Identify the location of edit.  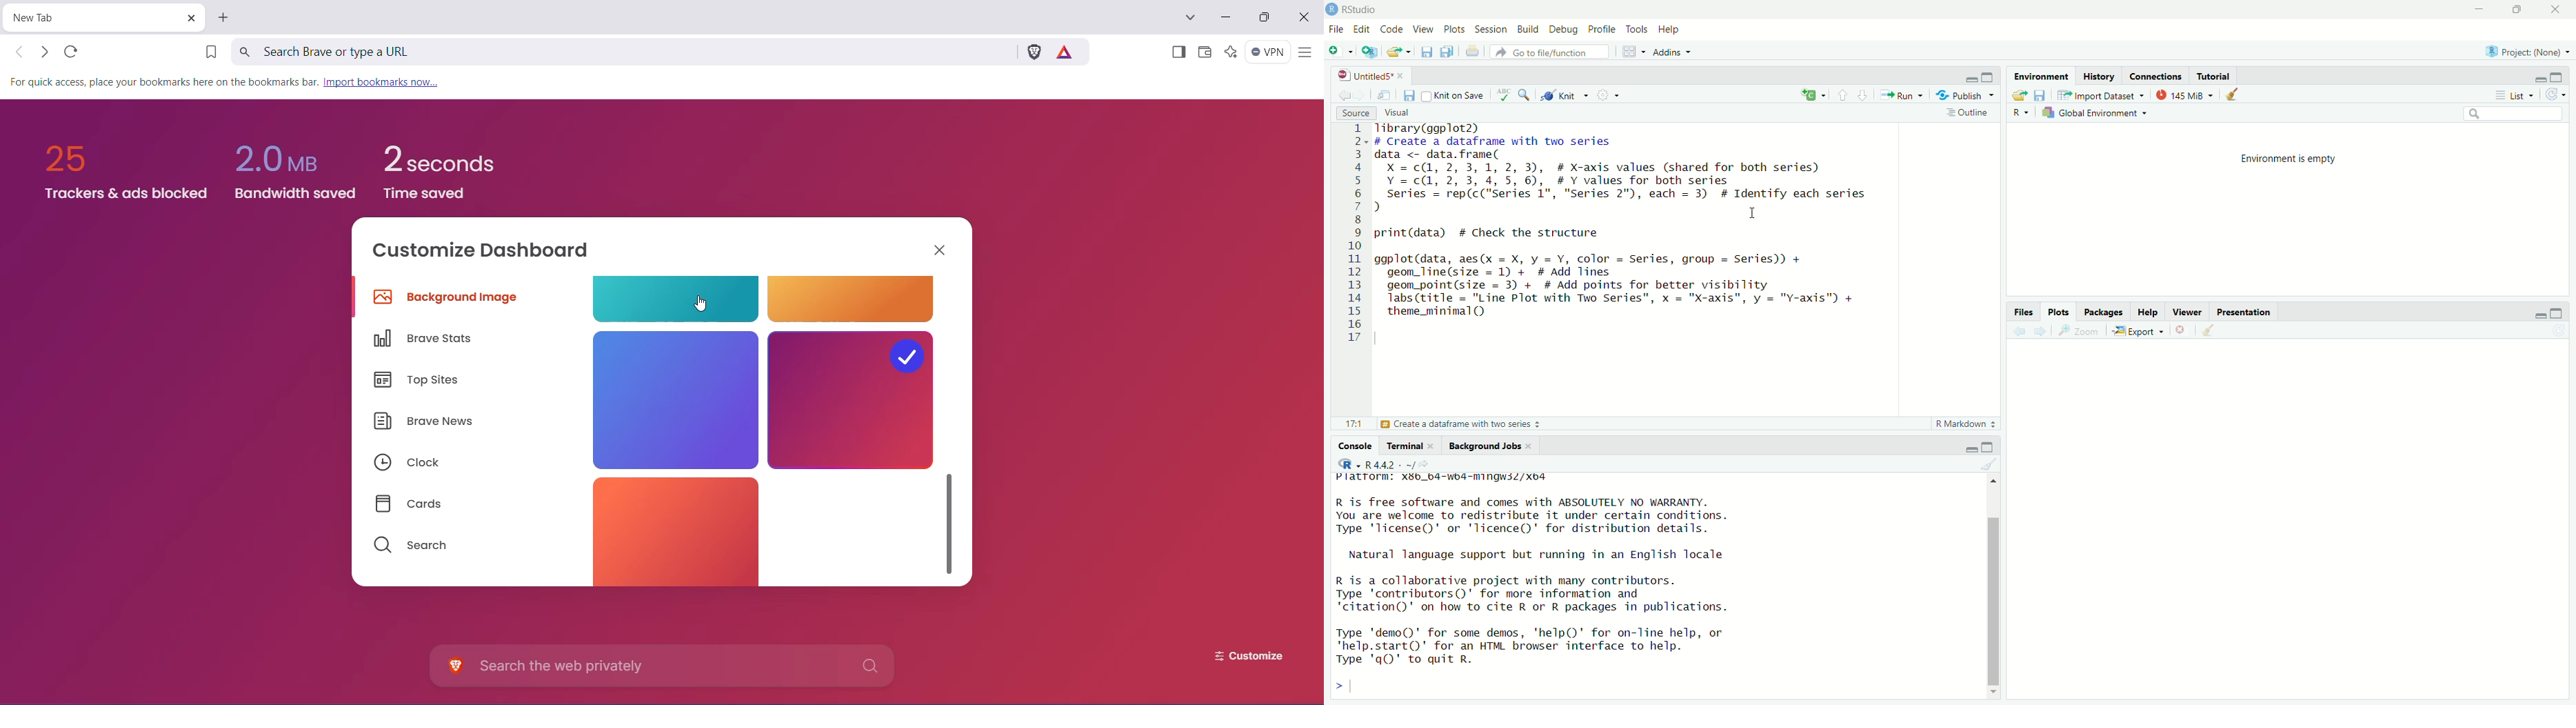
(1362, 31).